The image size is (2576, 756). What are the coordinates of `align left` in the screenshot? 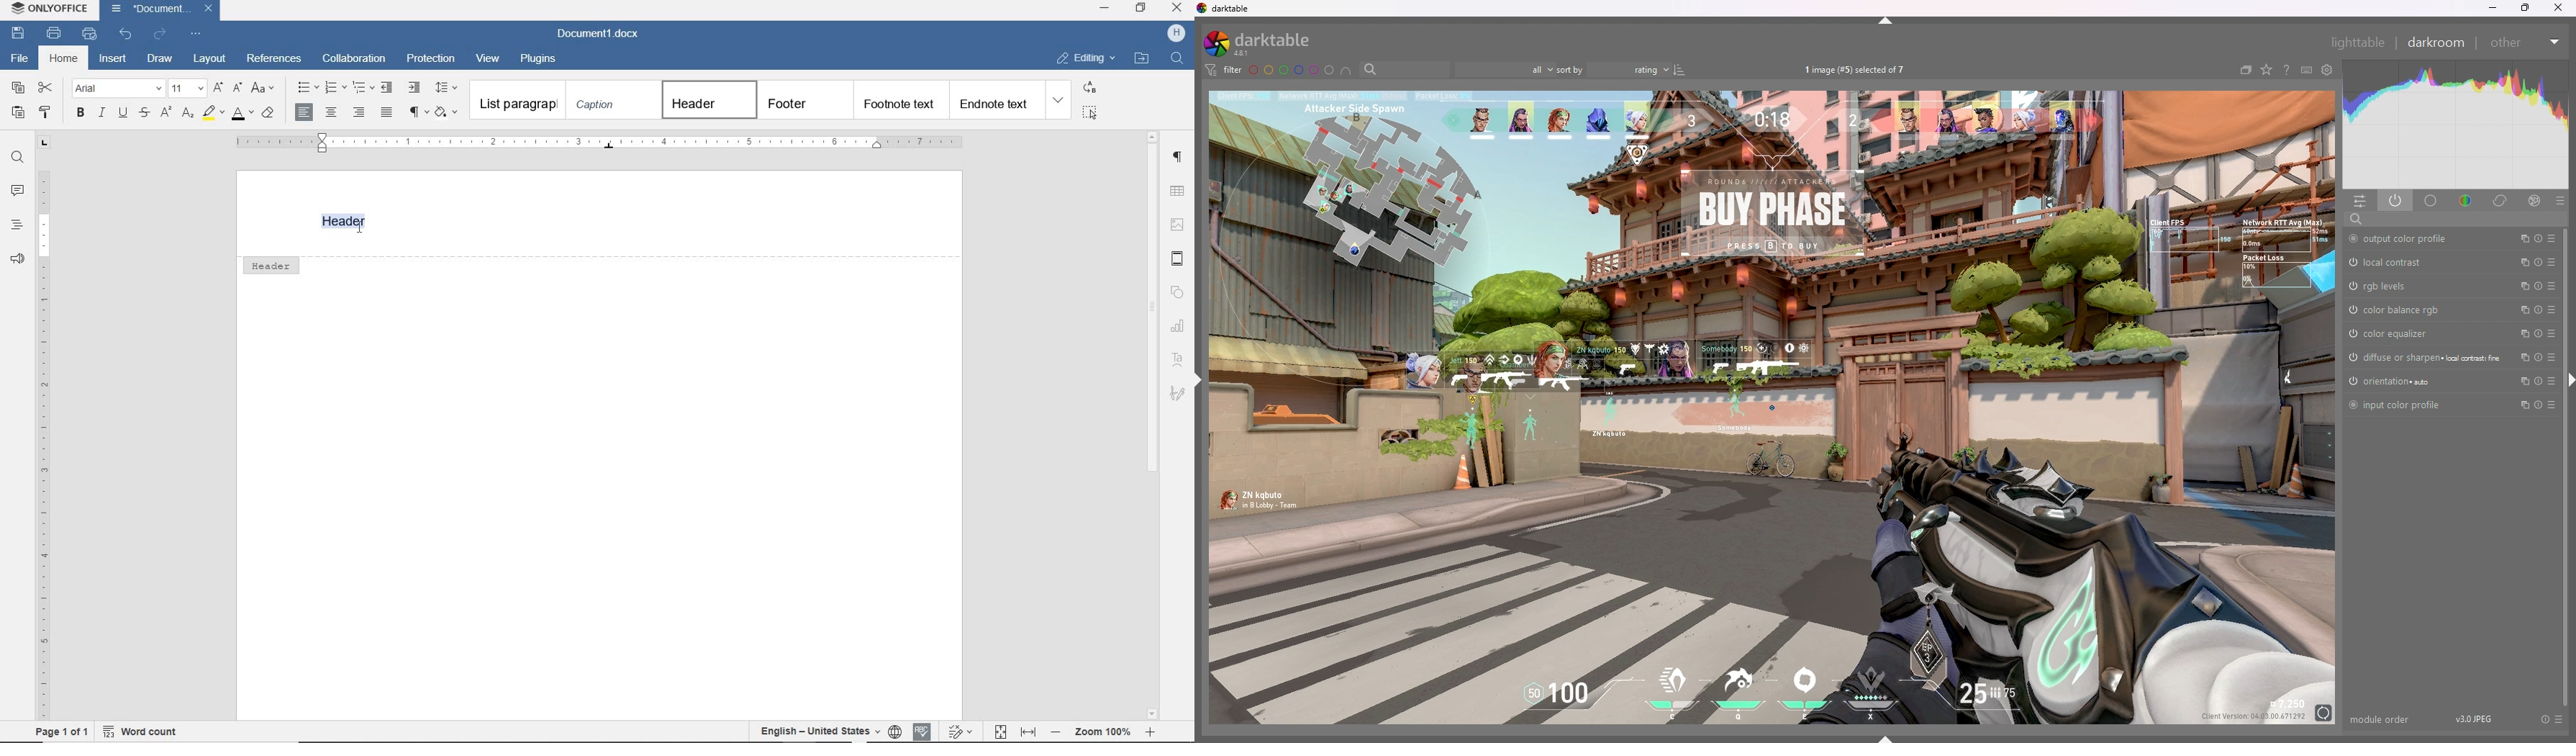 It's located at (305, 112).